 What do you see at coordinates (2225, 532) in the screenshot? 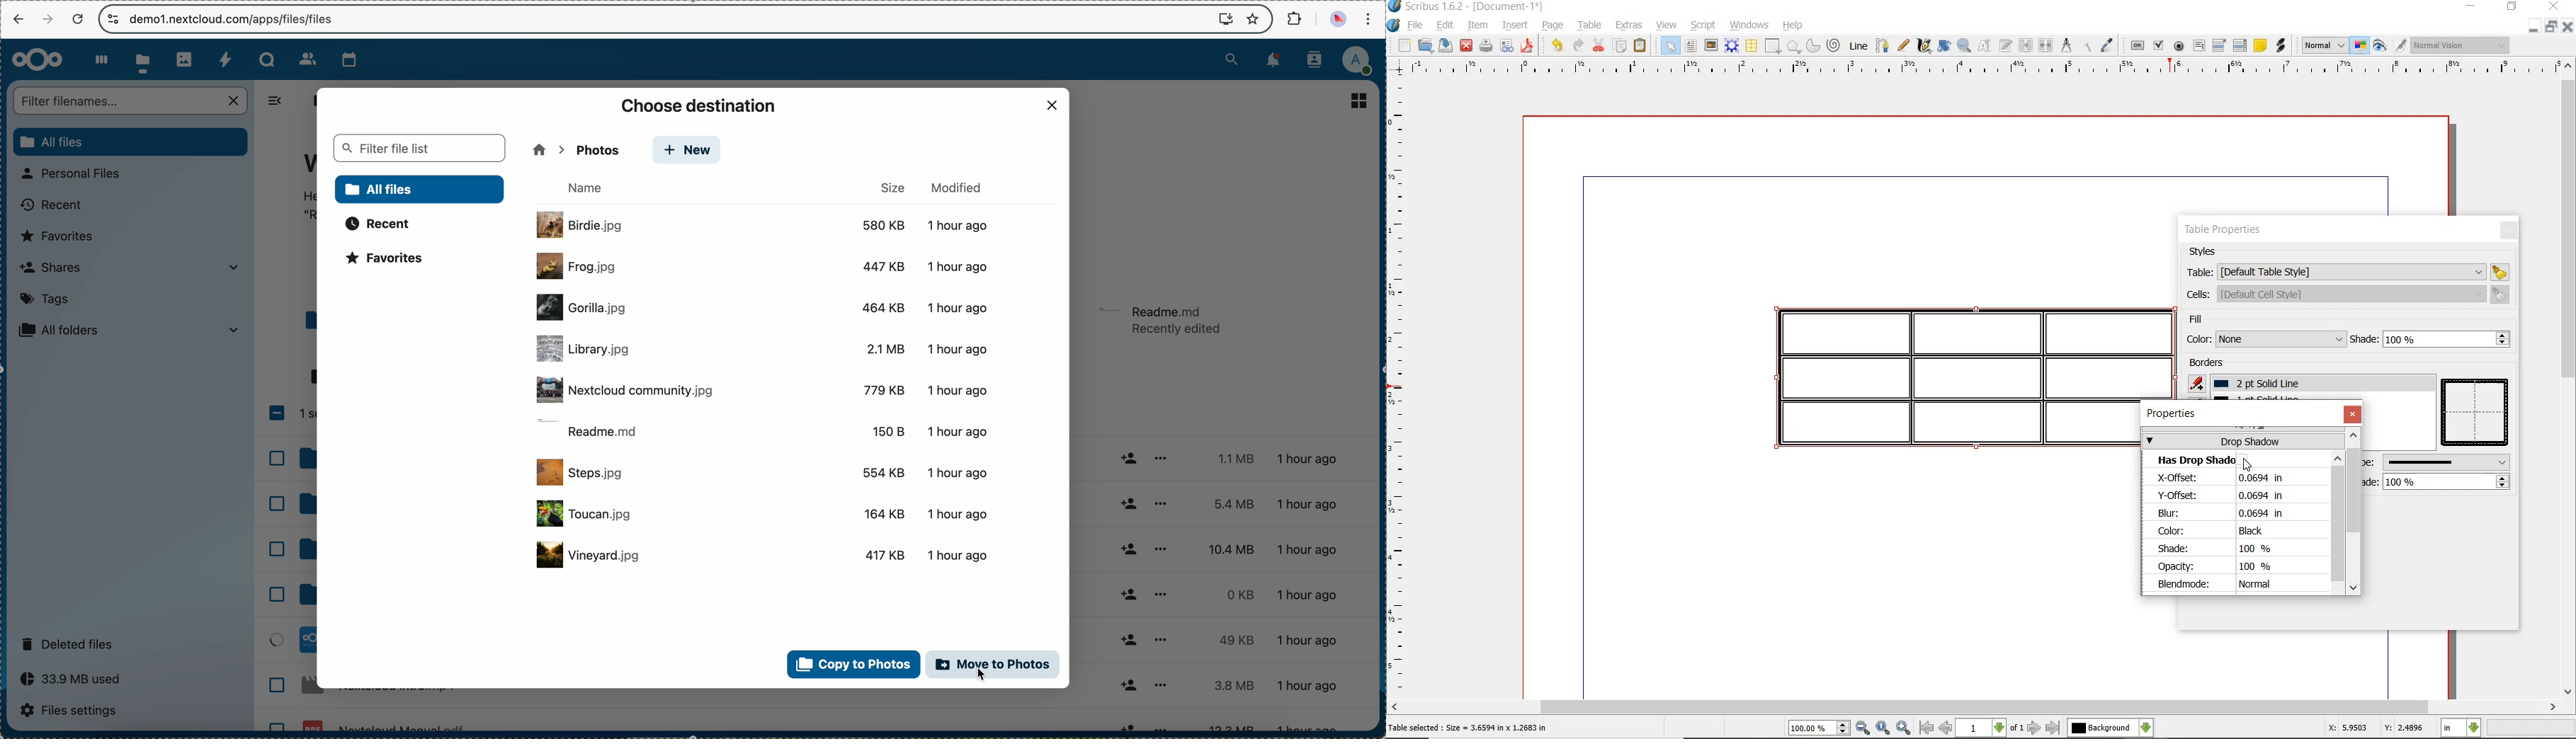
I see `Color: Black` at bounding box center [2225, 532].